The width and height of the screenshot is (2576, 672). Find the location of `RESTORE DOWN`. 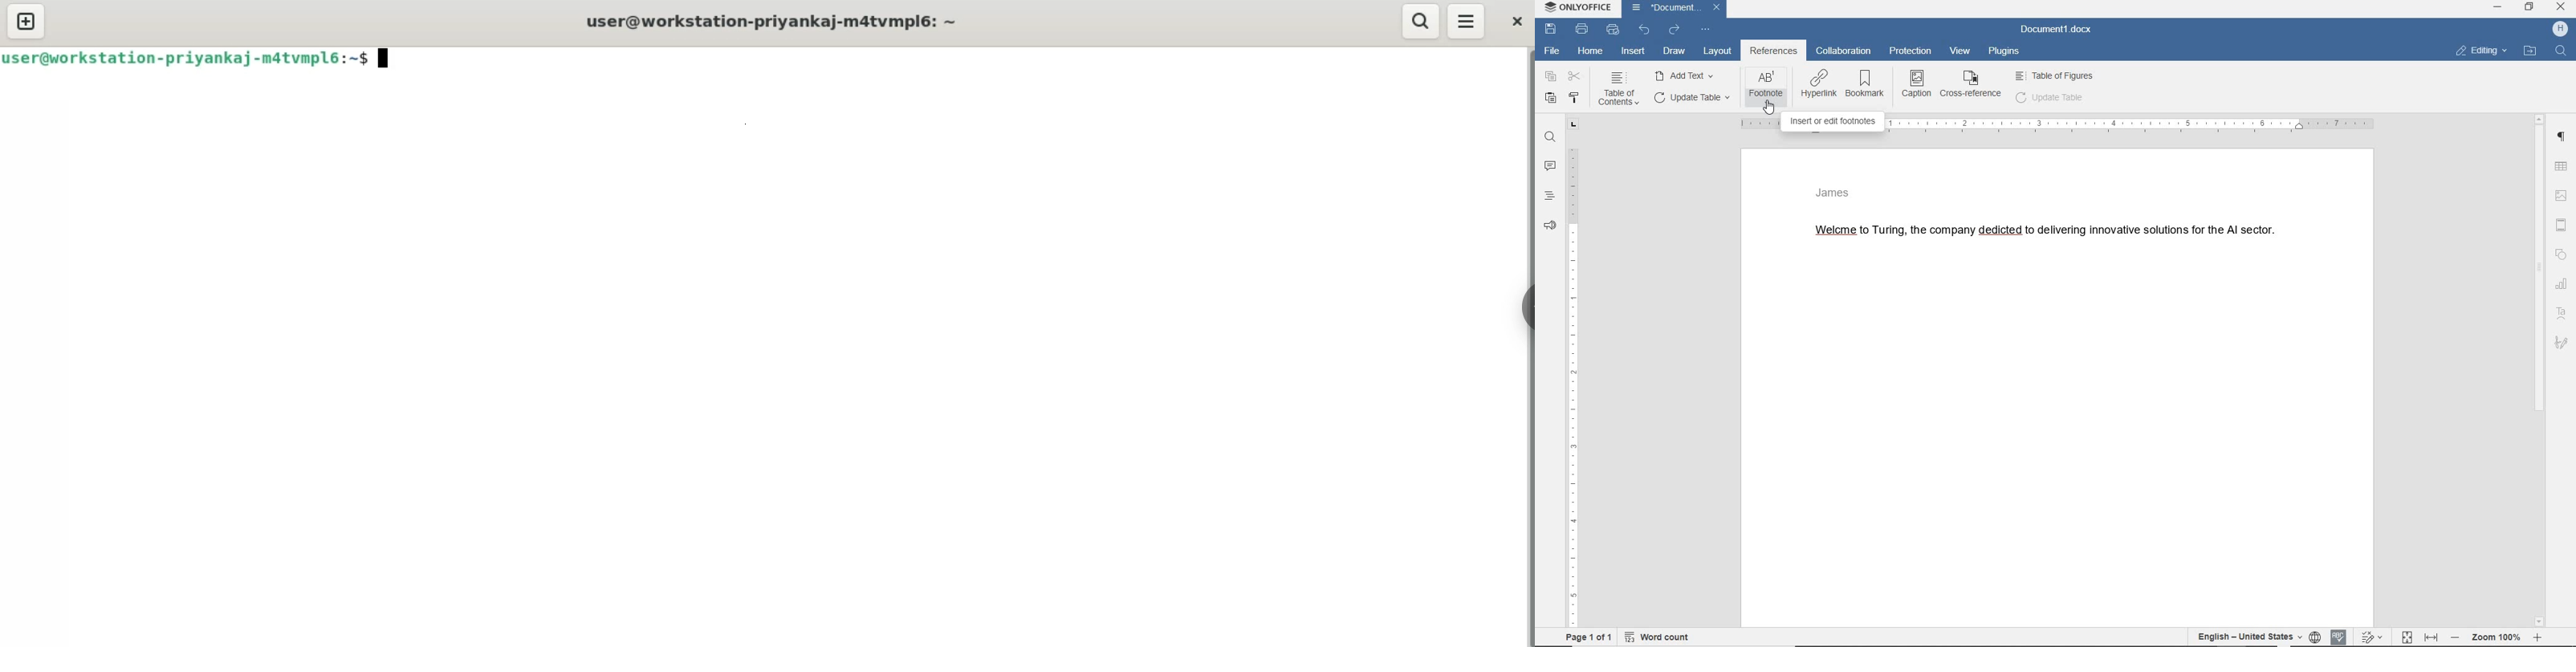

RESTORE DOWN is located at coordinates (2531, 8).